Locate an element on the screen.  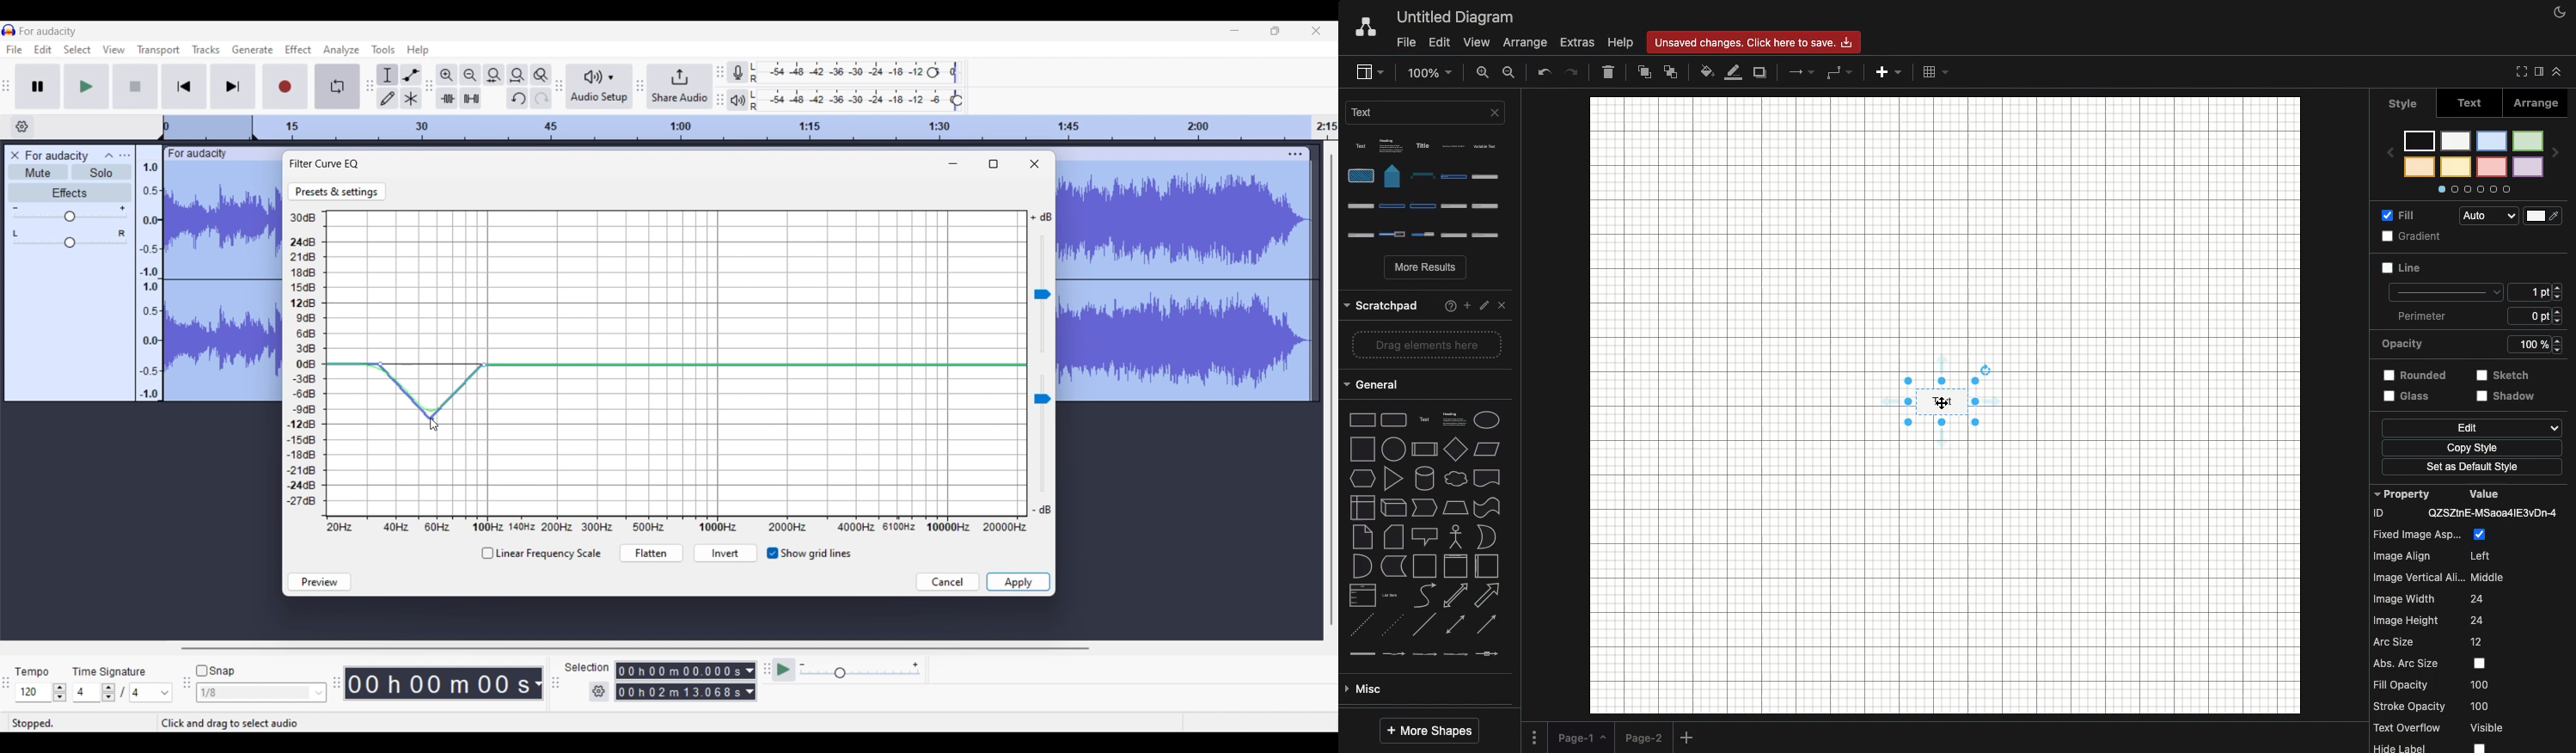
Redo is located at coordinates (1574, 71).